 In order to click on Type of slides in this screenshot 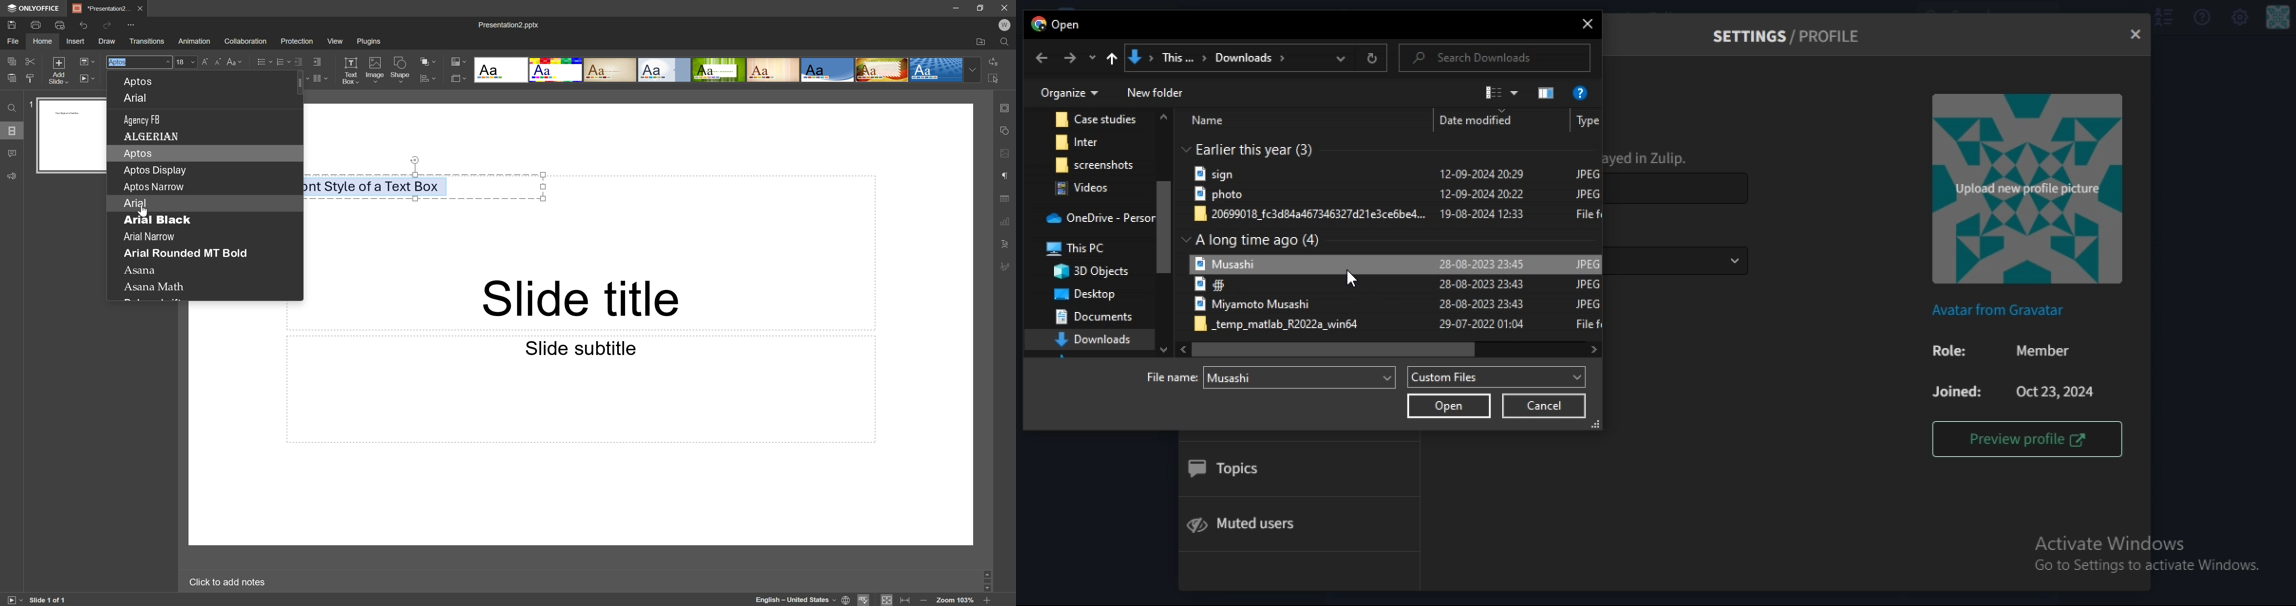, I will do `click(726, 69)`.